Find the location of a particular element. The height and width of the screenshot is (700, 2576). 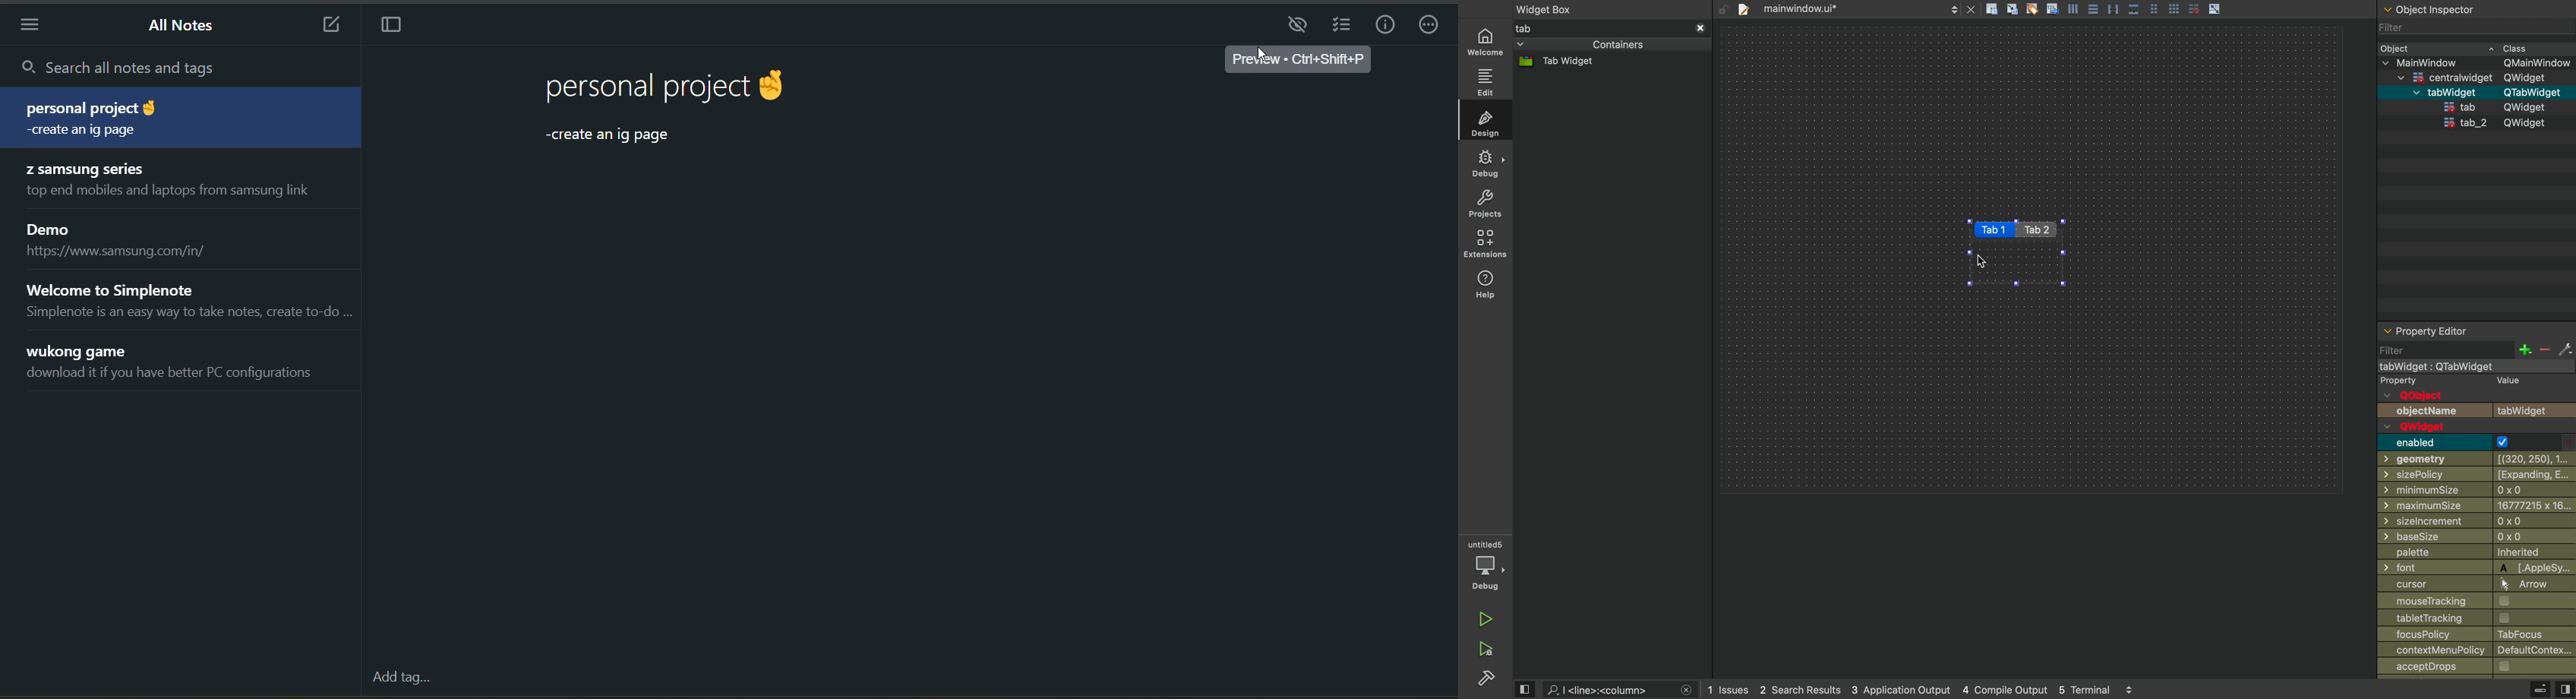

logs is located at coordinates (1922, 690).